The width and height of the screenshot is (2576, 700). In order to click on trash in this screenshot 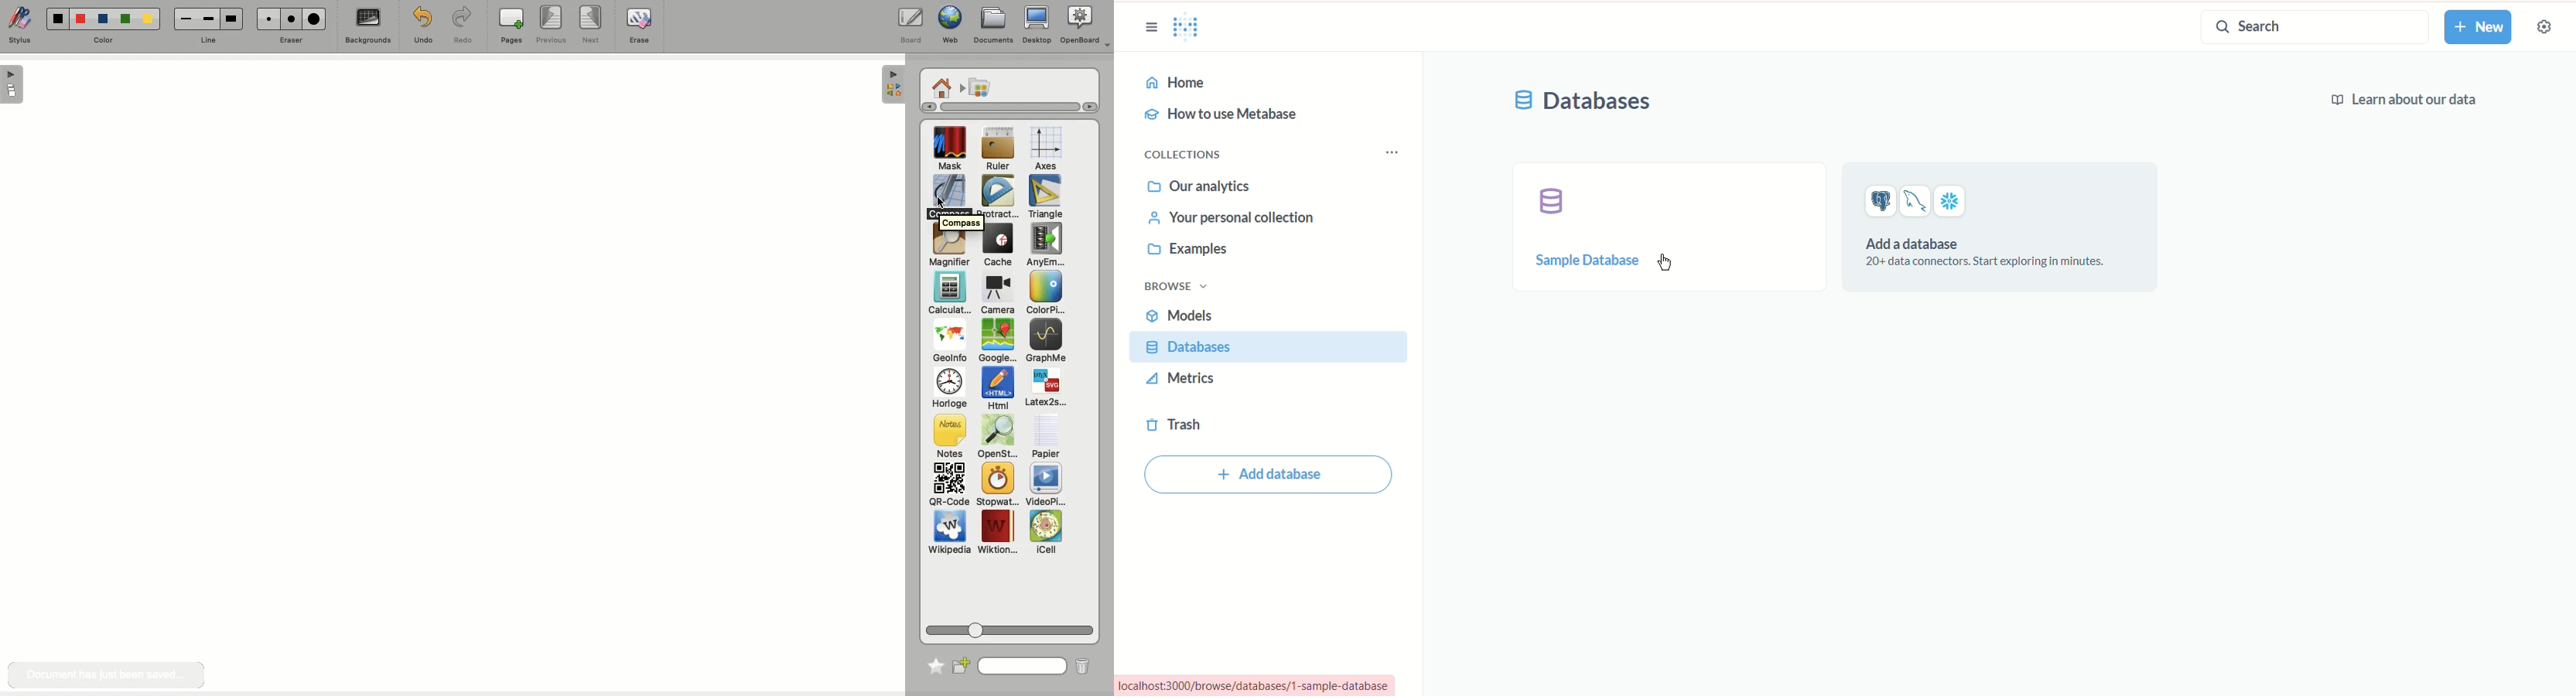, I will do `click(1173, 427)`.